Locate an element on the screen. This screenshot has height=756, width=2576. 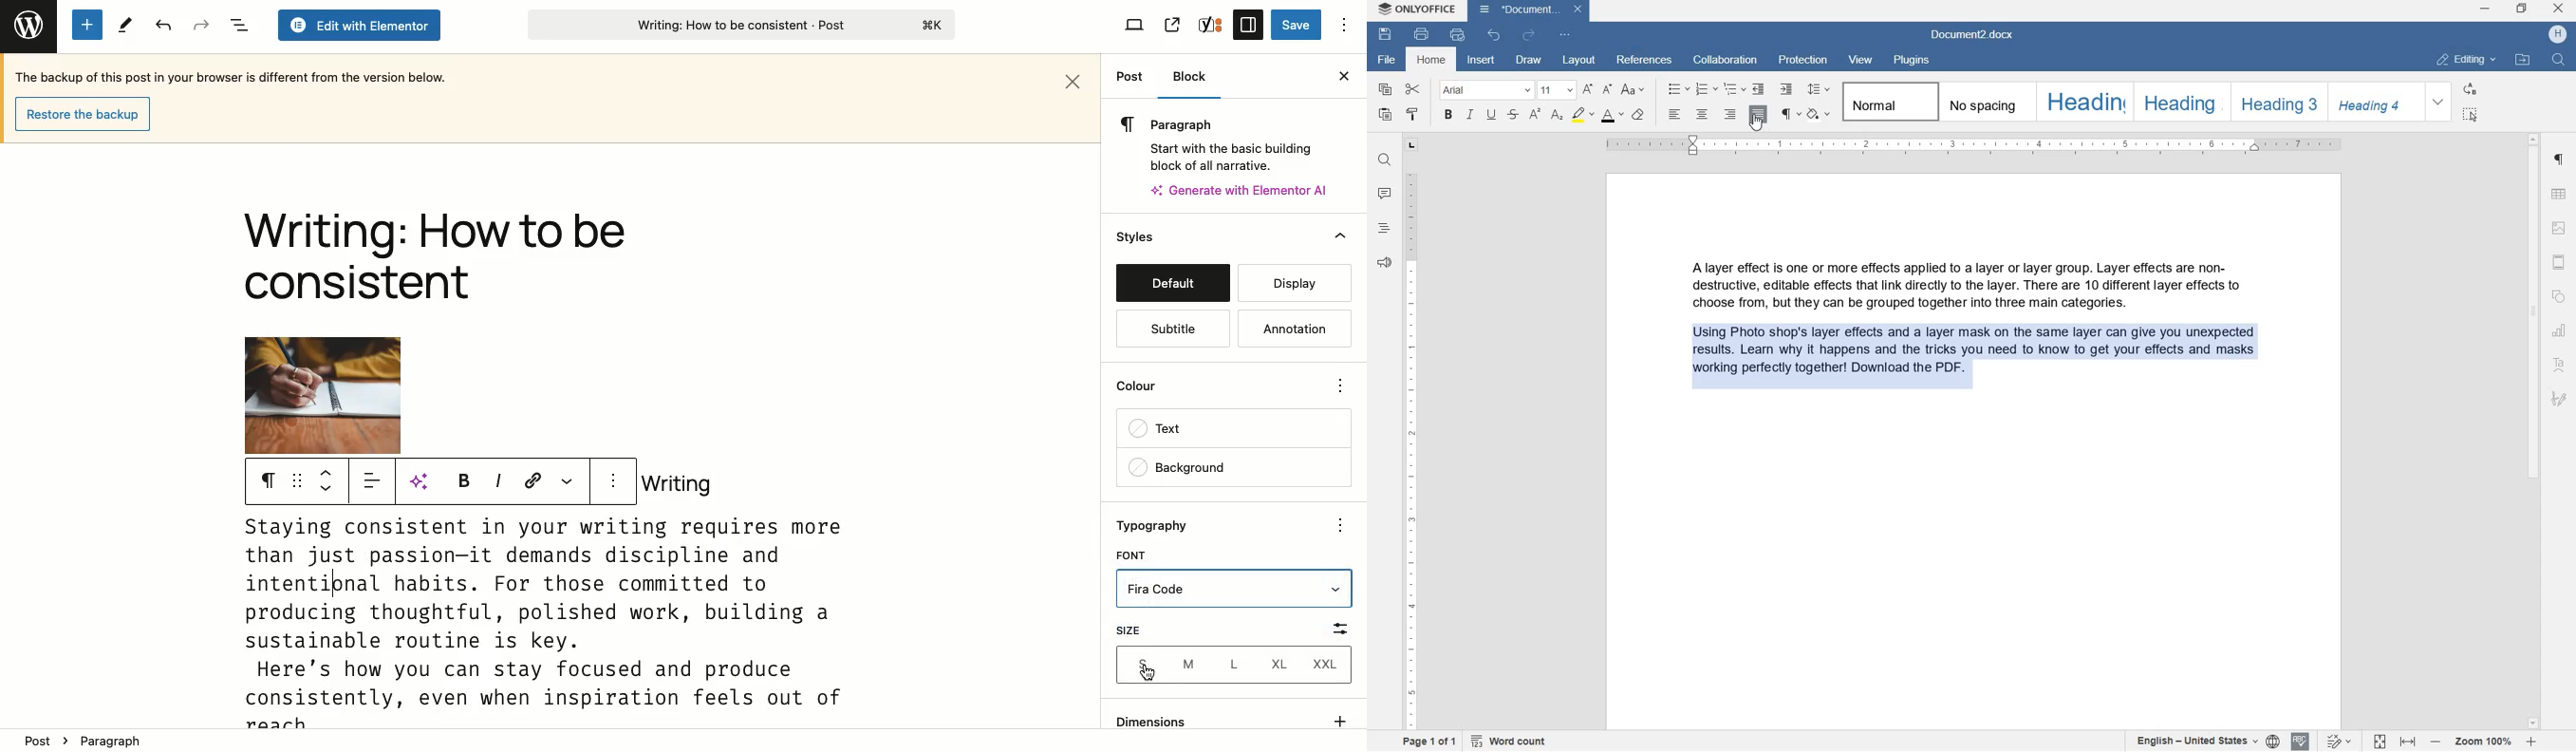
restore is located at coordinates (2521, 9).